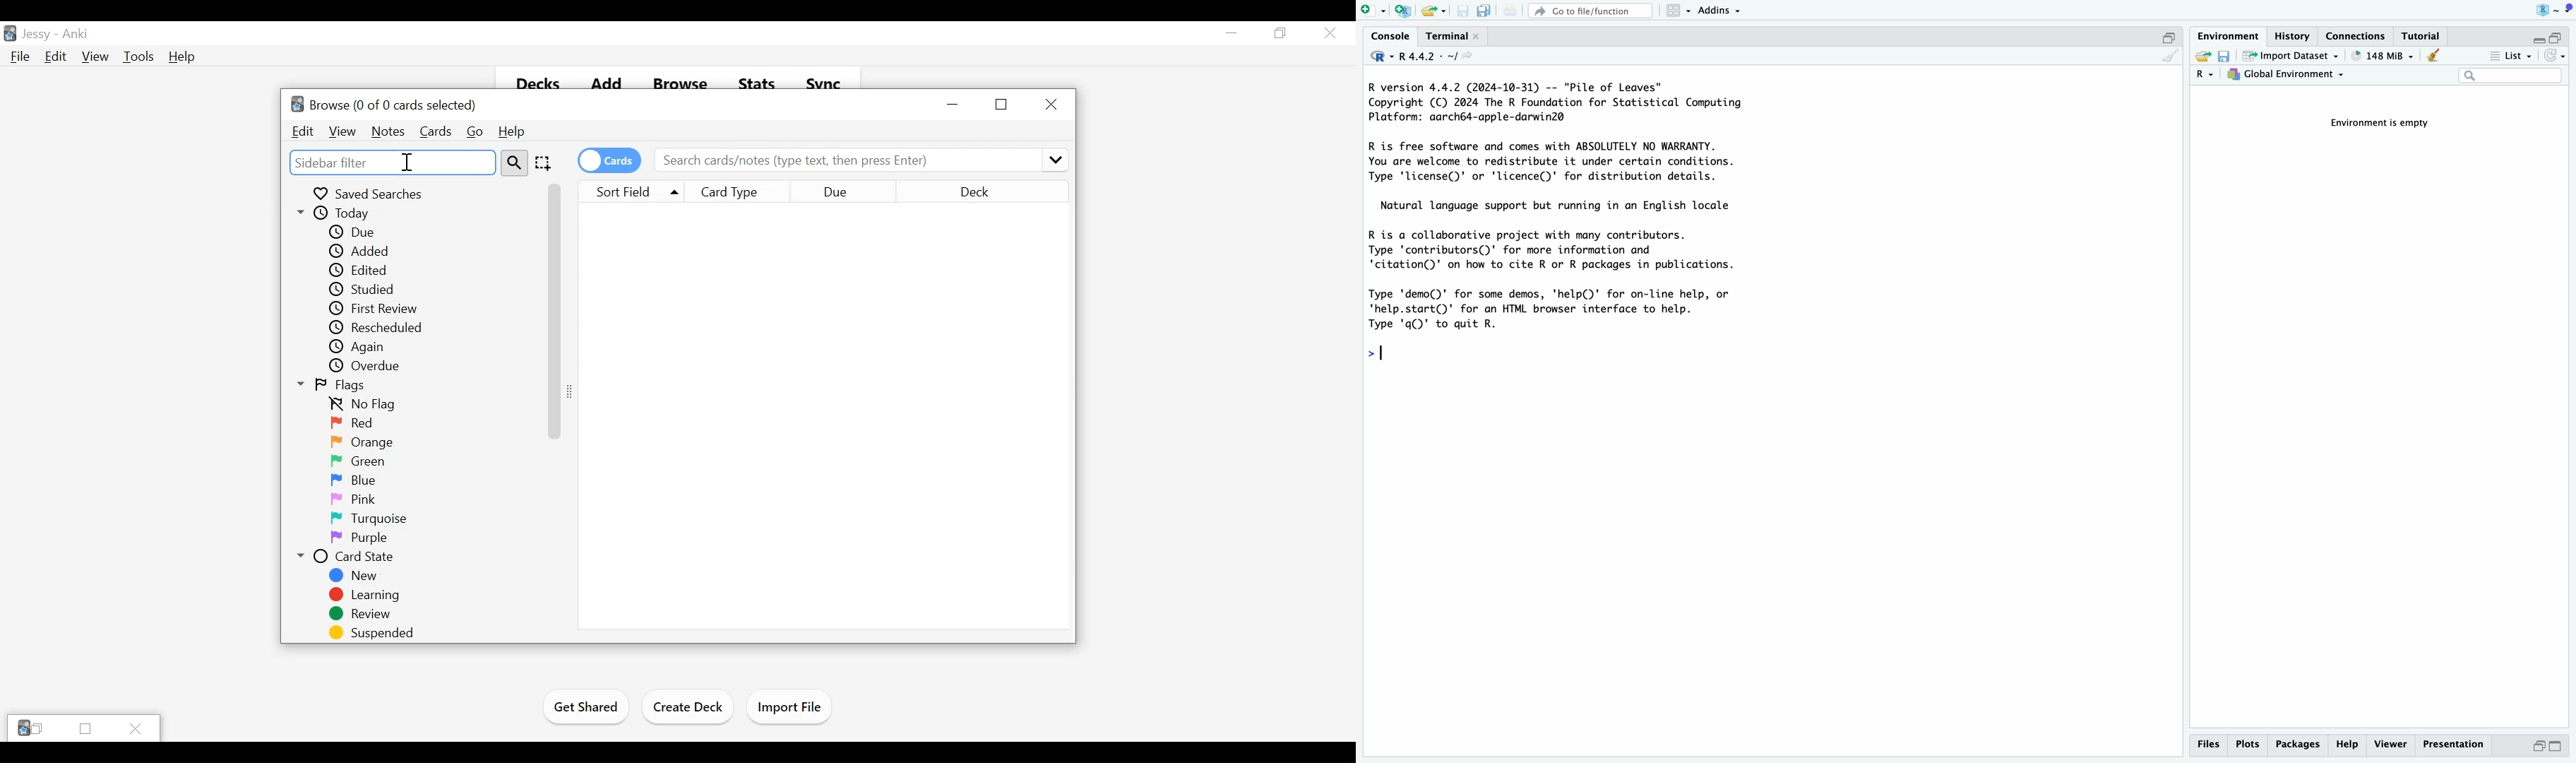 Image resolution: width=2576 pixels, height=784 pixels. I want to click on Insertion cursor, so click(406, 162).